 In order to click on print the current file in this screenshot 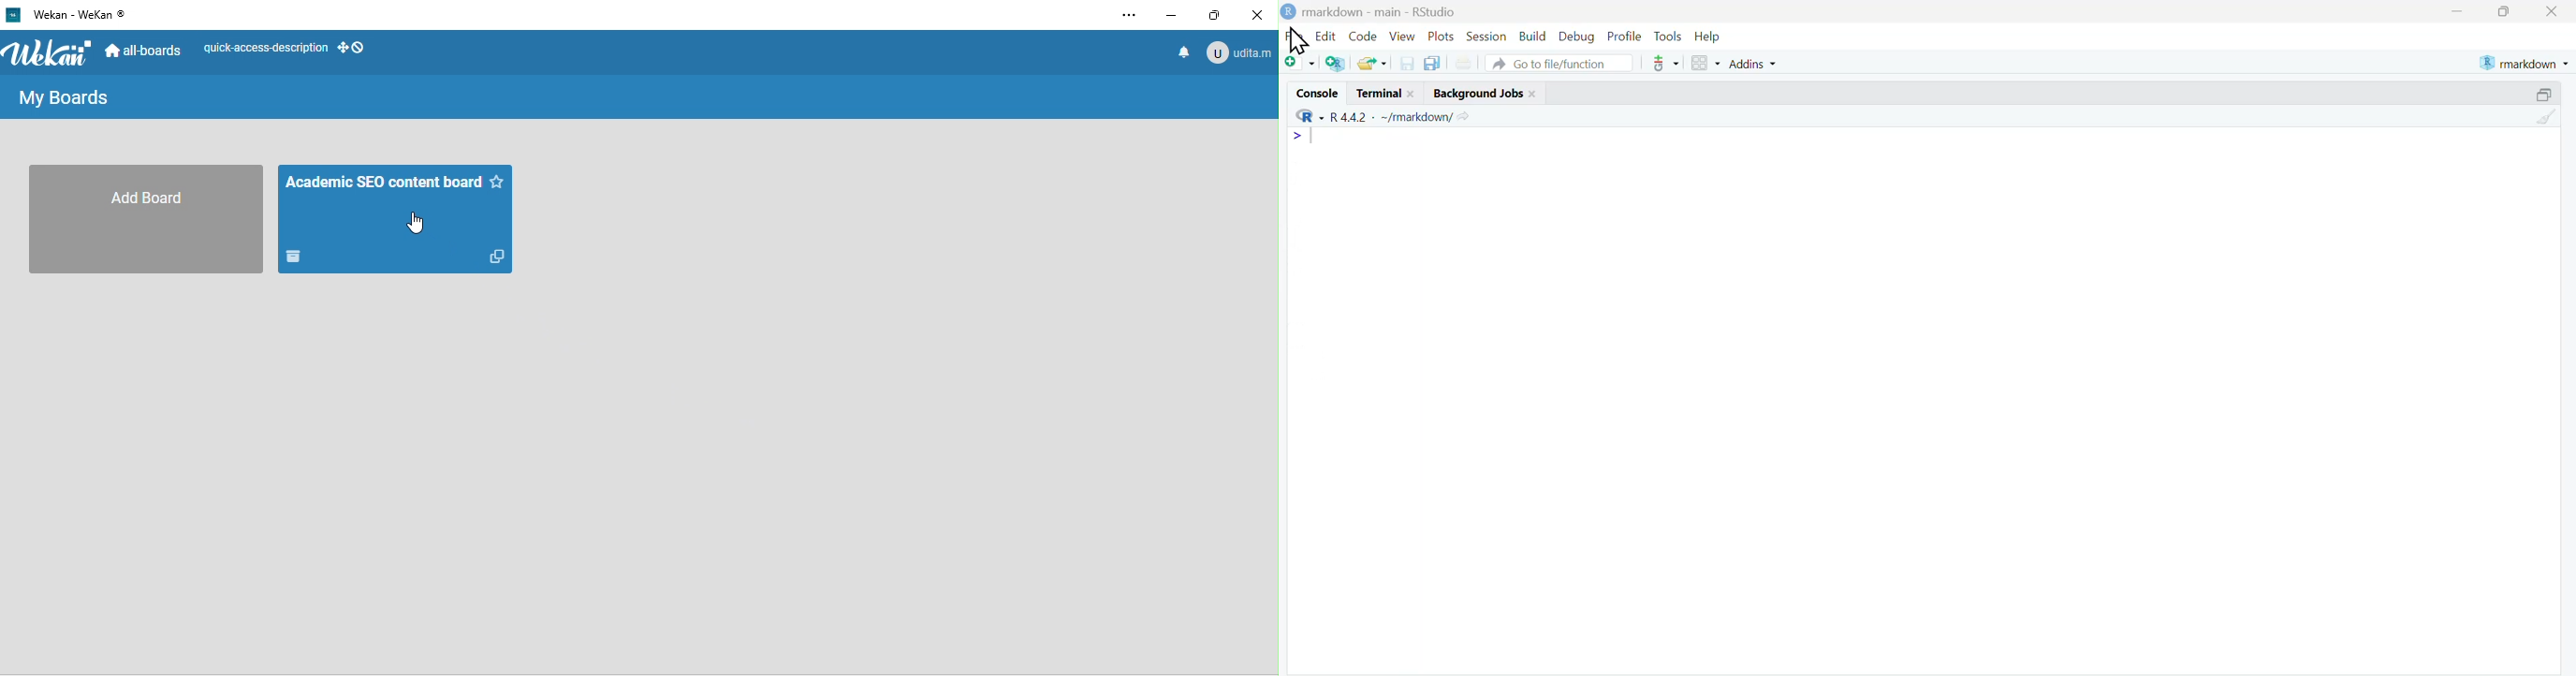, I will do `click(1463, 64)`.